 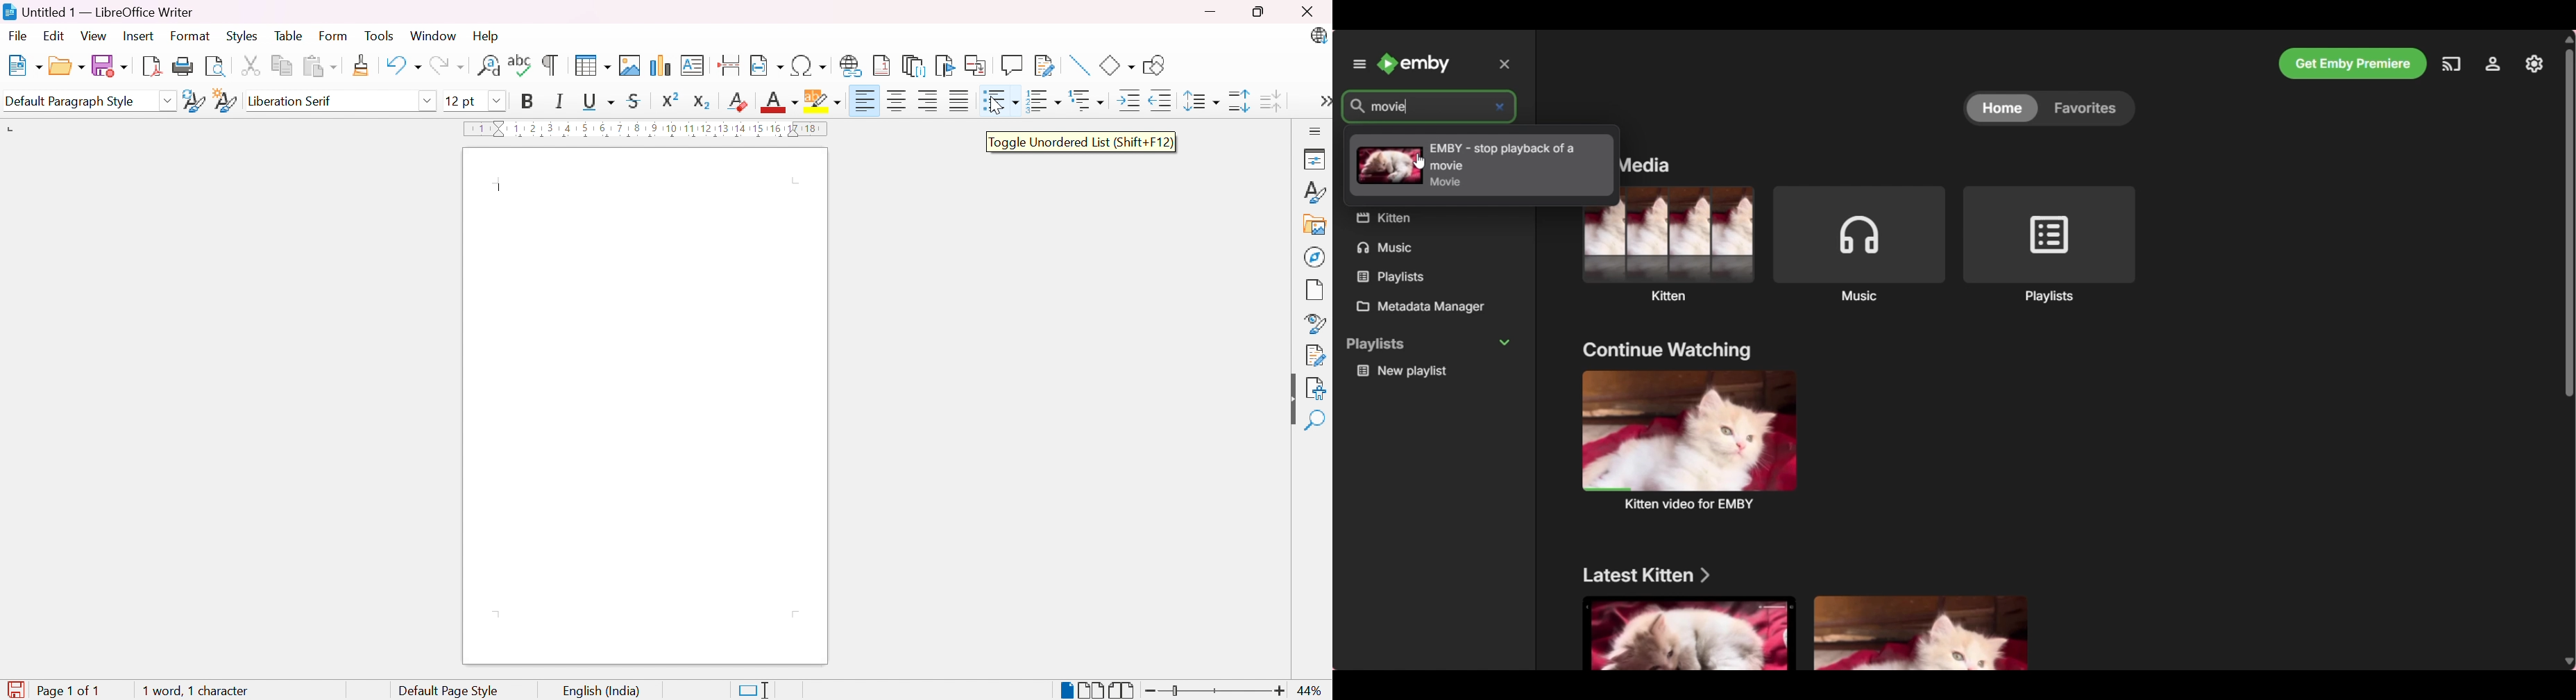 What do you see at coordinates (289, 35) in the screenshot?
I see `Table` at bounding box center [289, 35].